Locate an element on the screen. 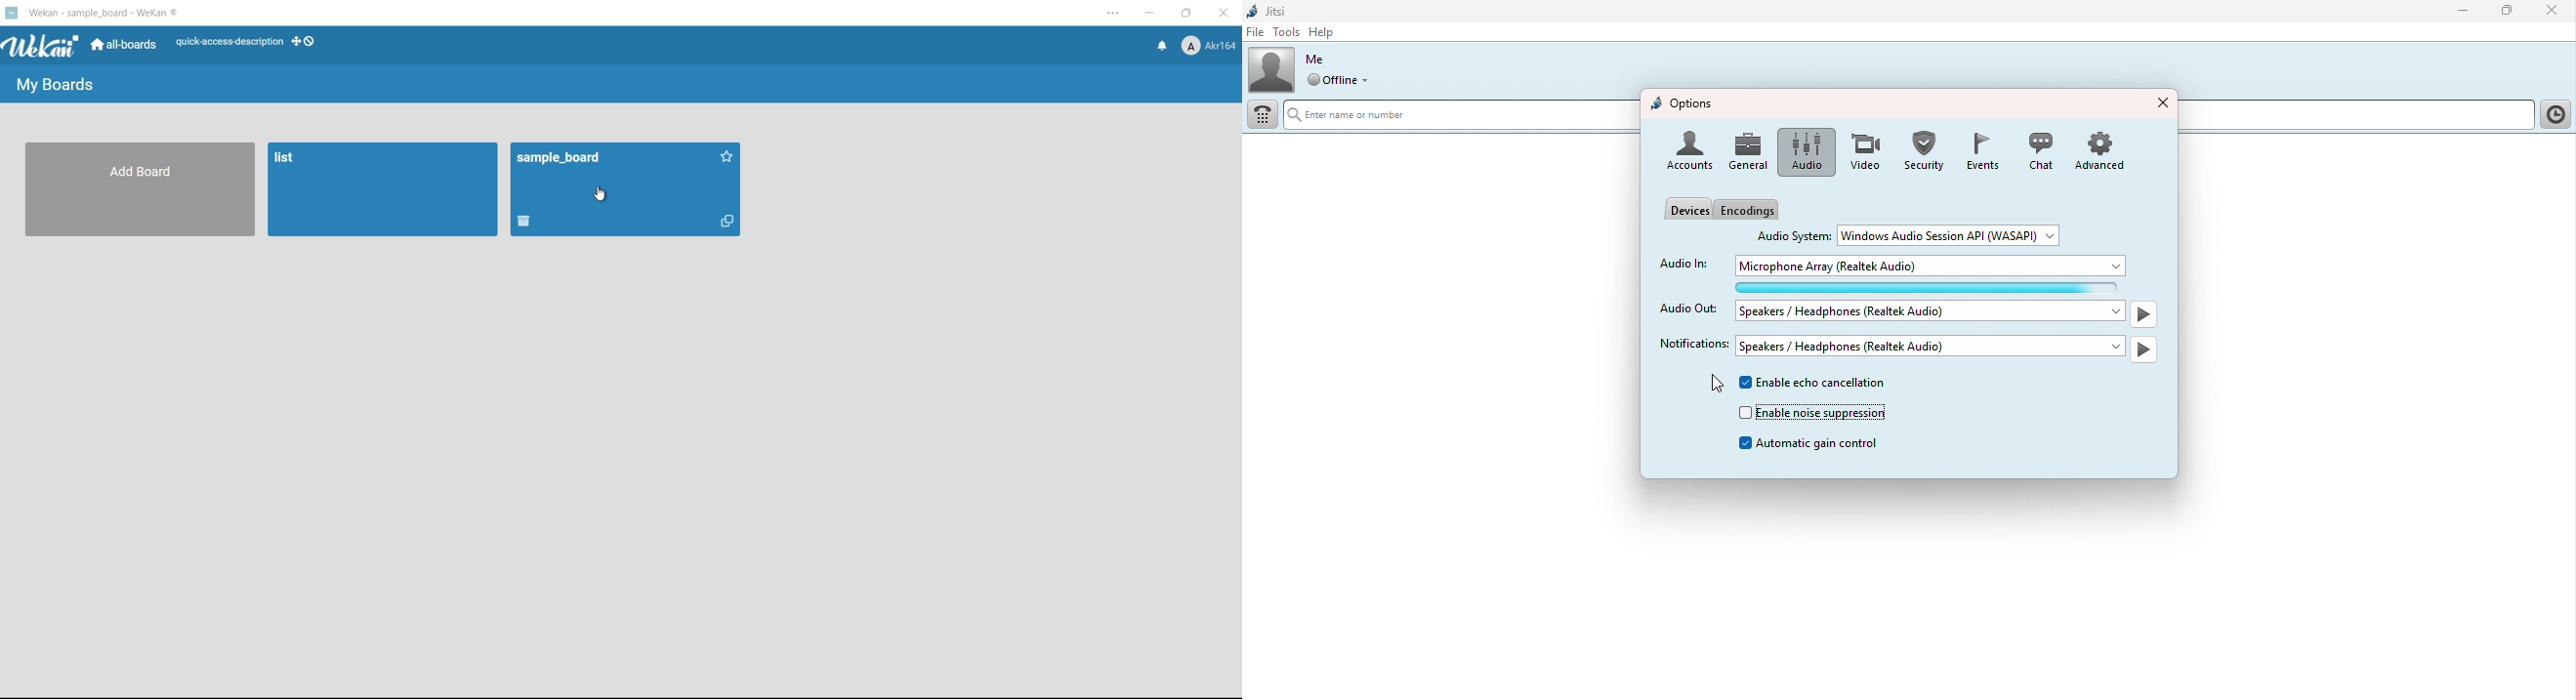 This screenshot has width=2576, height=700. Encodings is located at coordinates (1751, 210).